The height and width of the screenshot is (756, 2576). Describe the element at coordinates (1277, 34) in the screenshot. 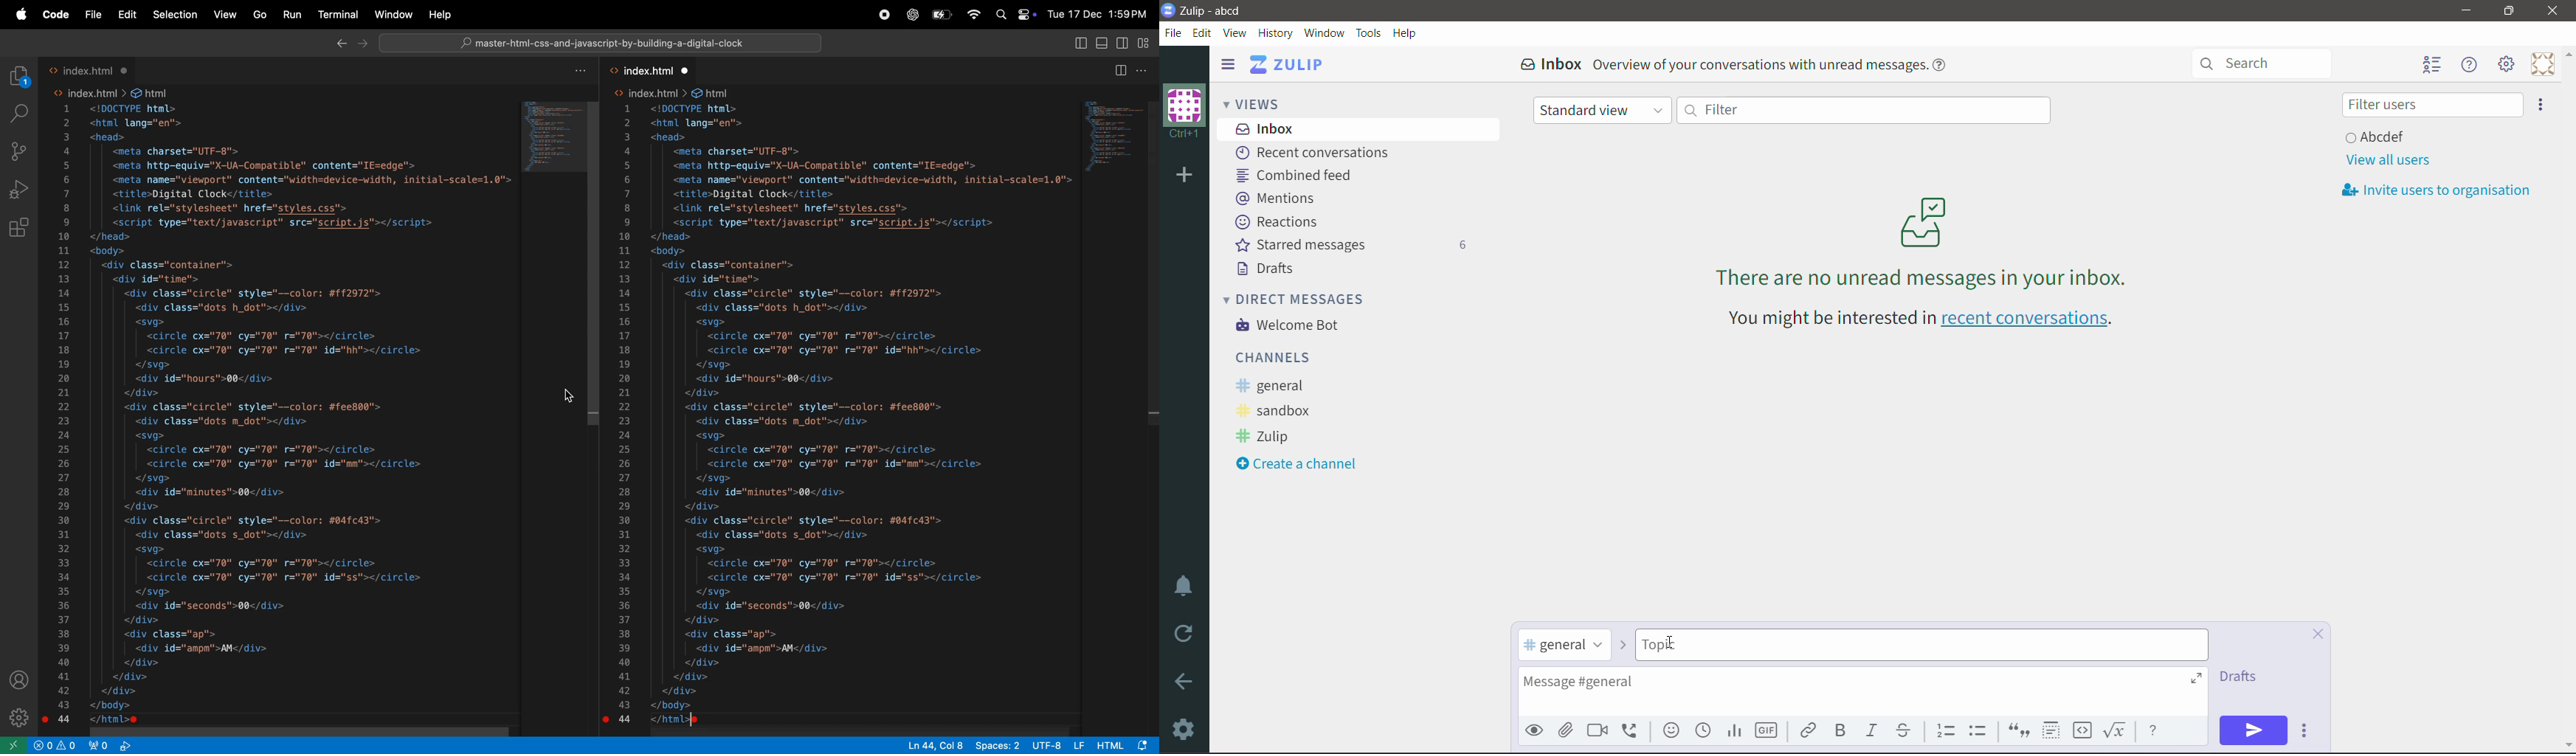

I see `History` at that location.